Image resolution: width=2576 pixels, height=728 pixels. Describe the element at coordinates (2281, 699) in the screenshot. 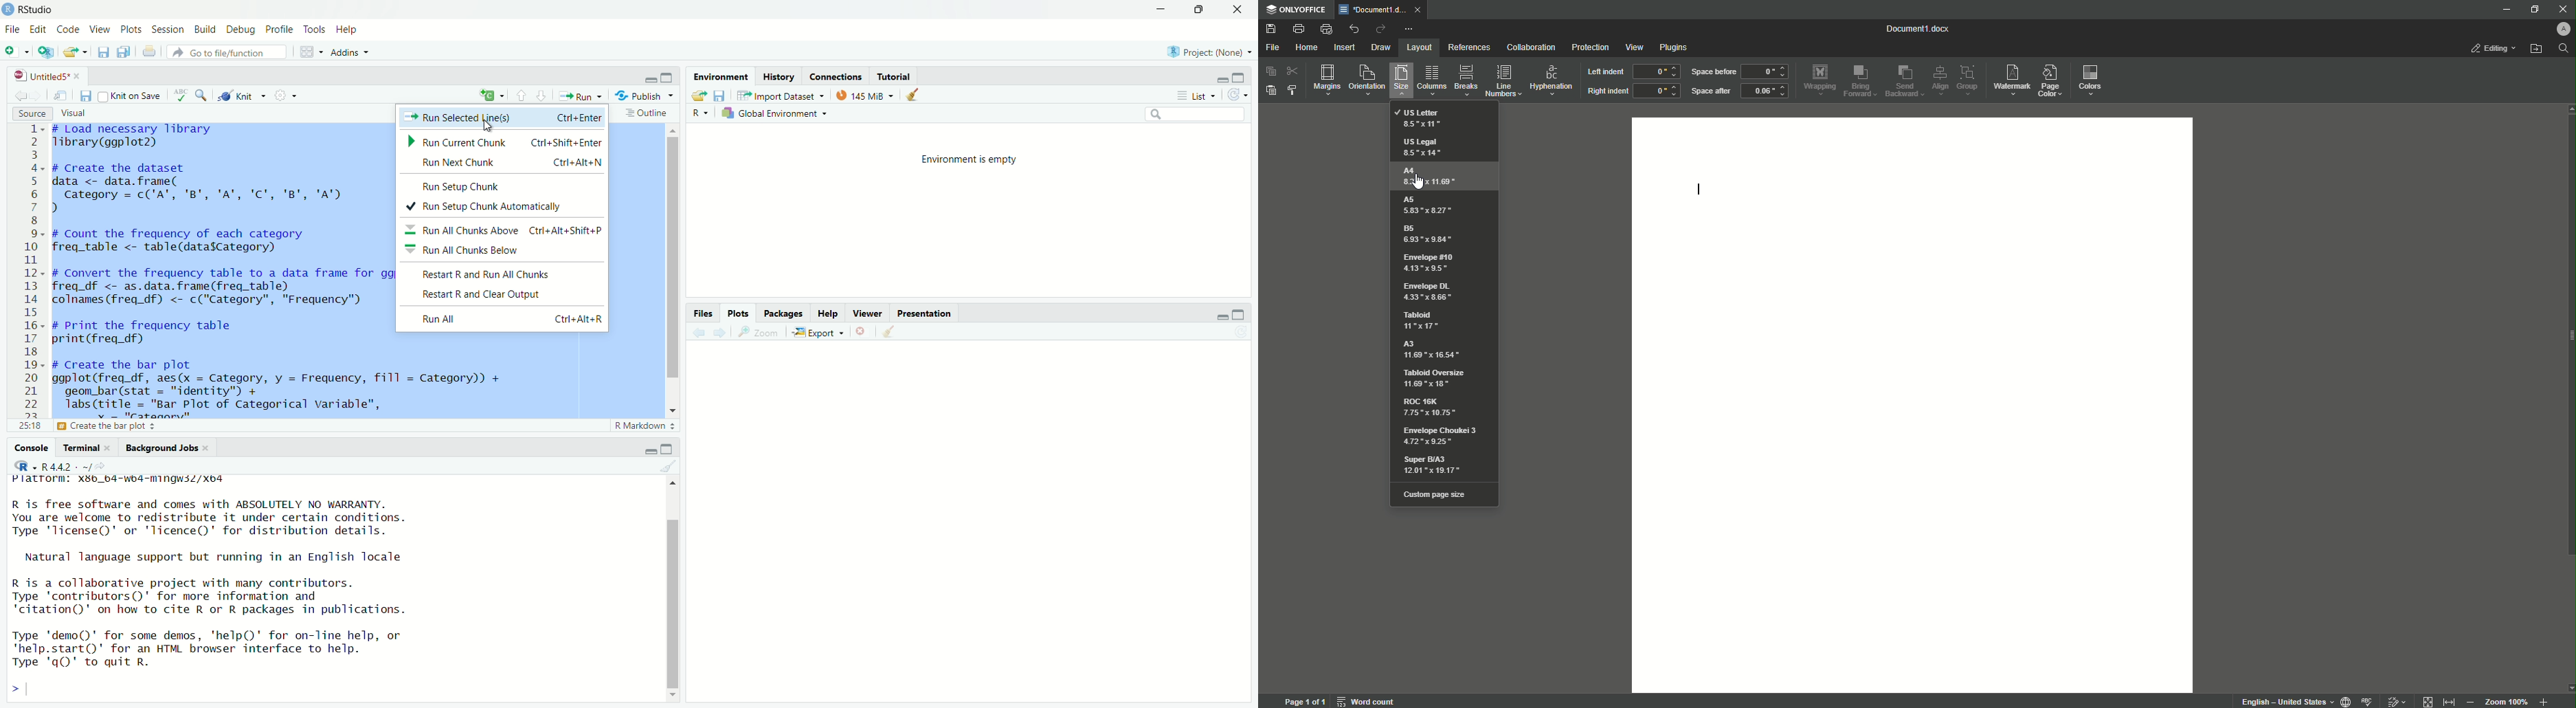

I see `English - United States` at that location.